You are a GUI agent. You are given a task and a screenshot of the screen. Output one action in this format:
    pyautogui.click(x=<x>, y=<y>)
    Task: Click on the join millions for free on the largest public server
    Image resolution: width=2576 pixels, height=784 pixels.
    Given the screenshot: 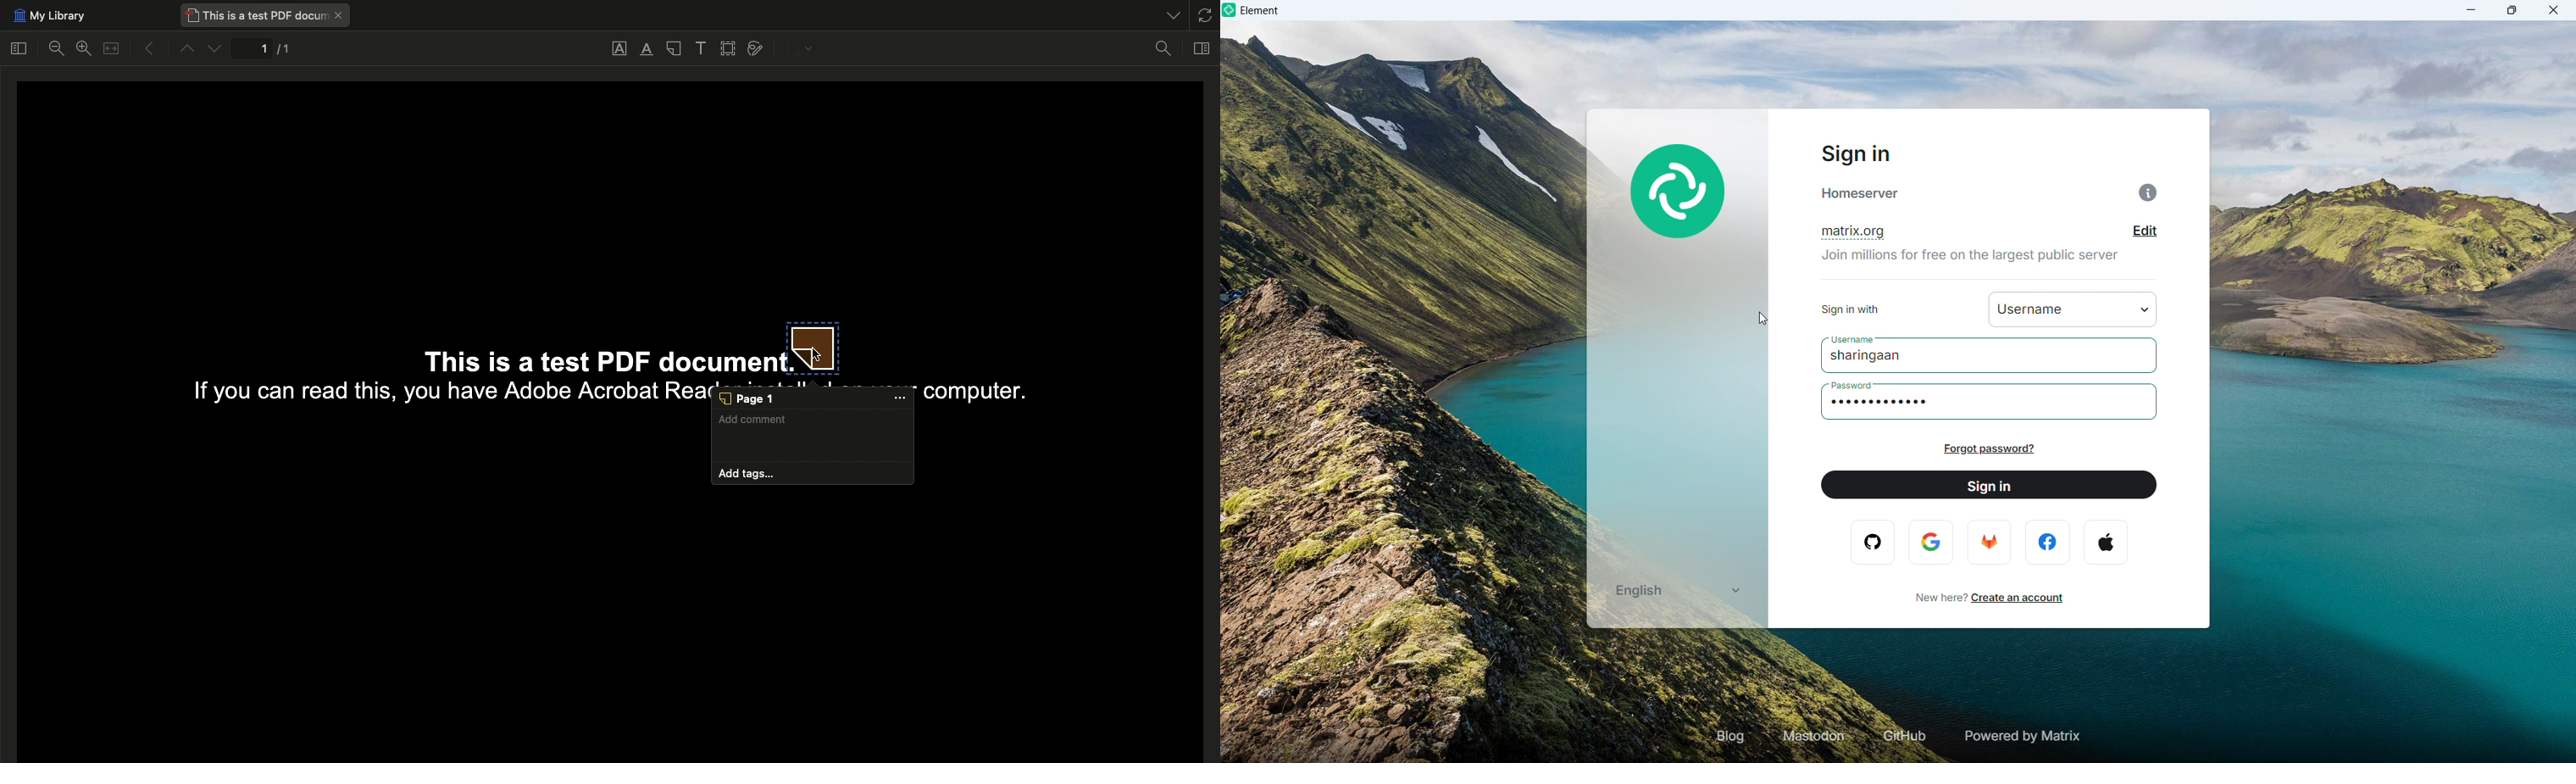 What is the action you would take?
    pyautogui.click(x=1972, y=261)
    